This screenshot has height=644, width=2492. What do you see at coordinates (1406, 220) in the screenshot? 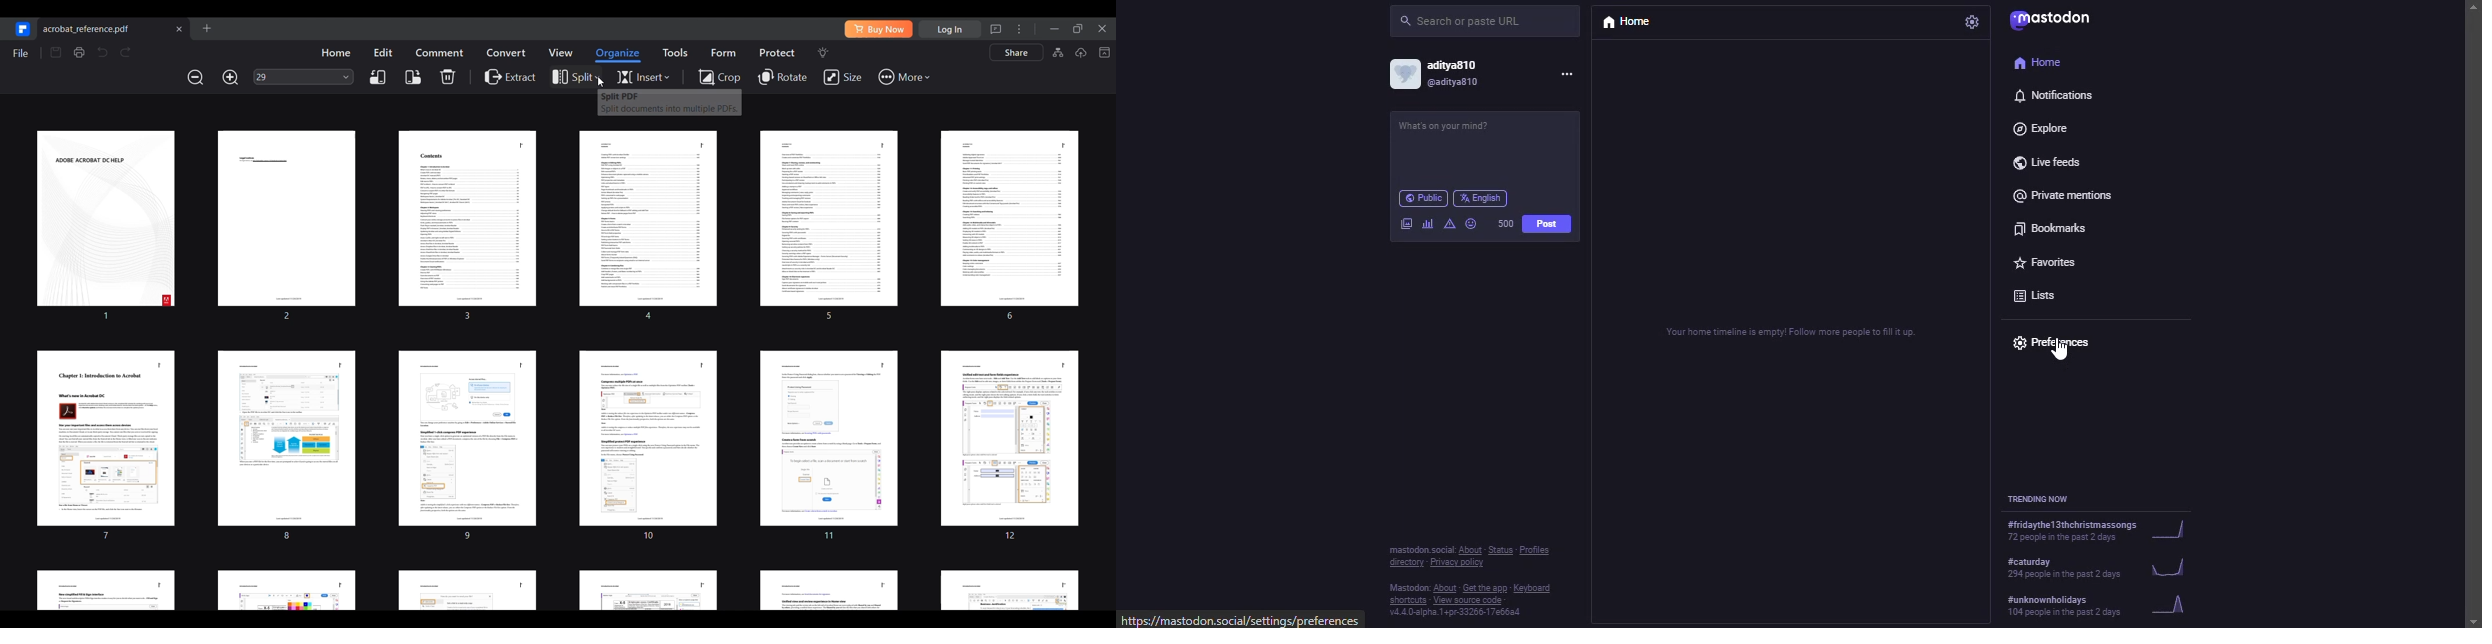
I see `image` at bounding box center [1406, 220].